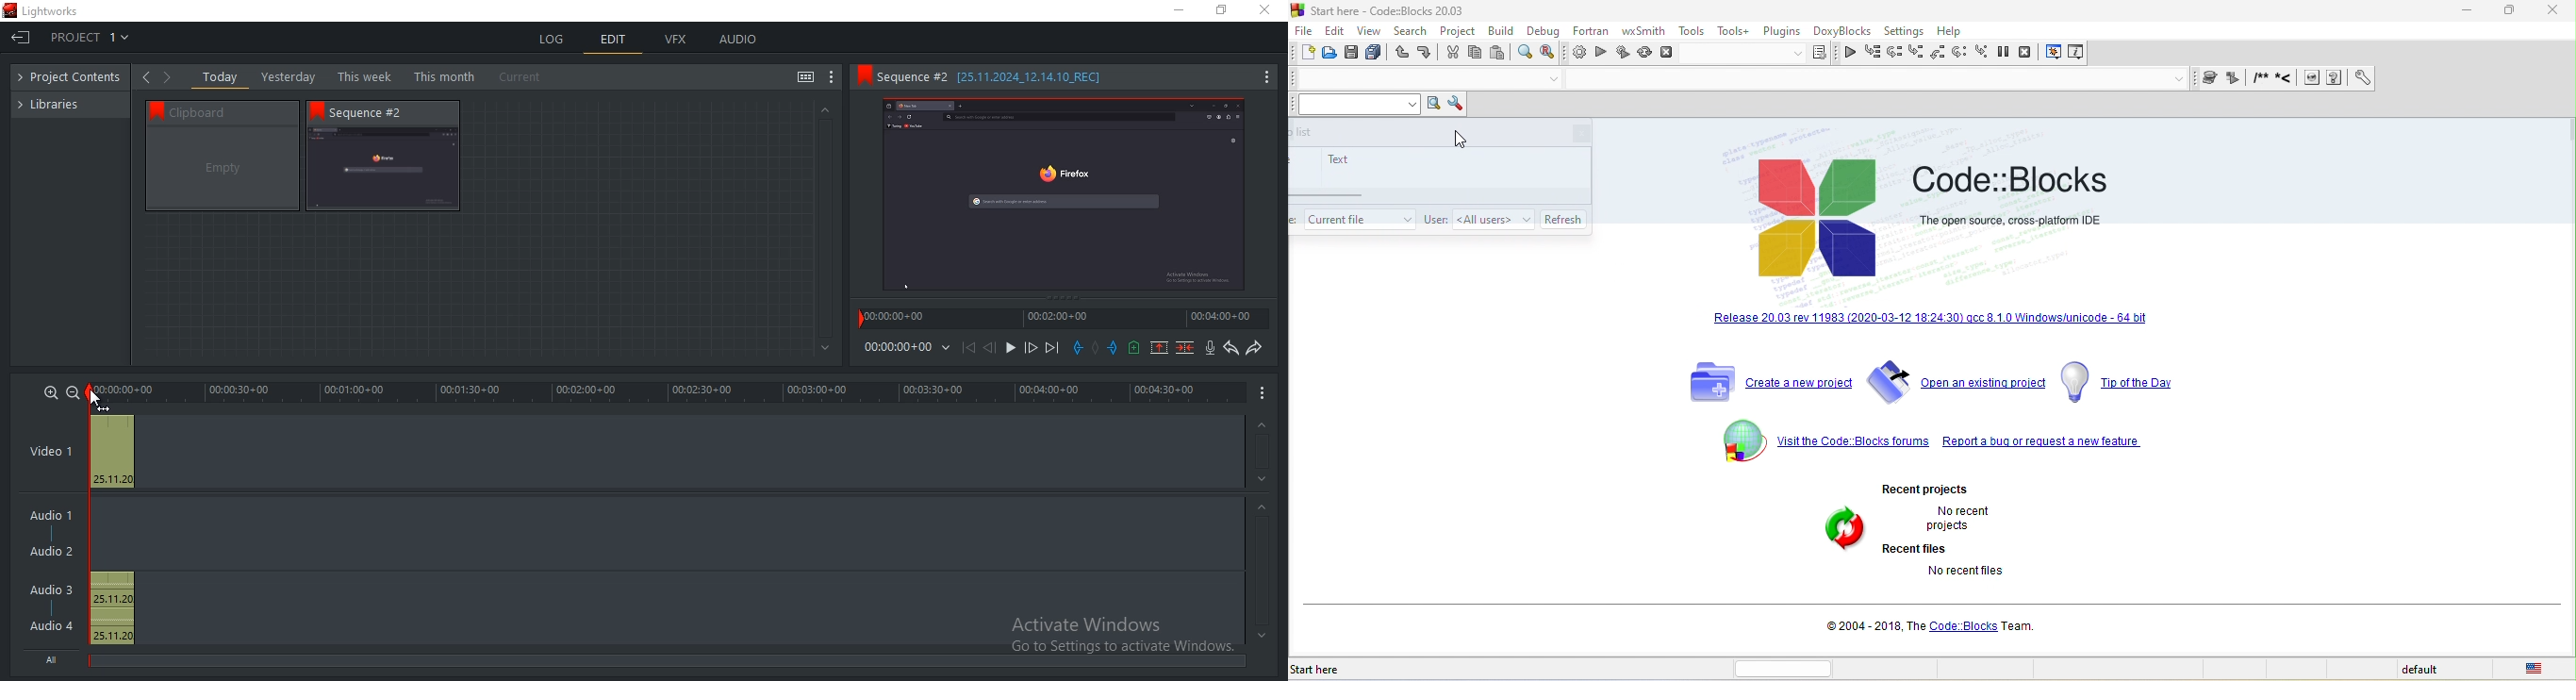  What do you see at coordinates (1412, 79) in the screenshot?
I see `open tab` at bounding box center [1412, 79].